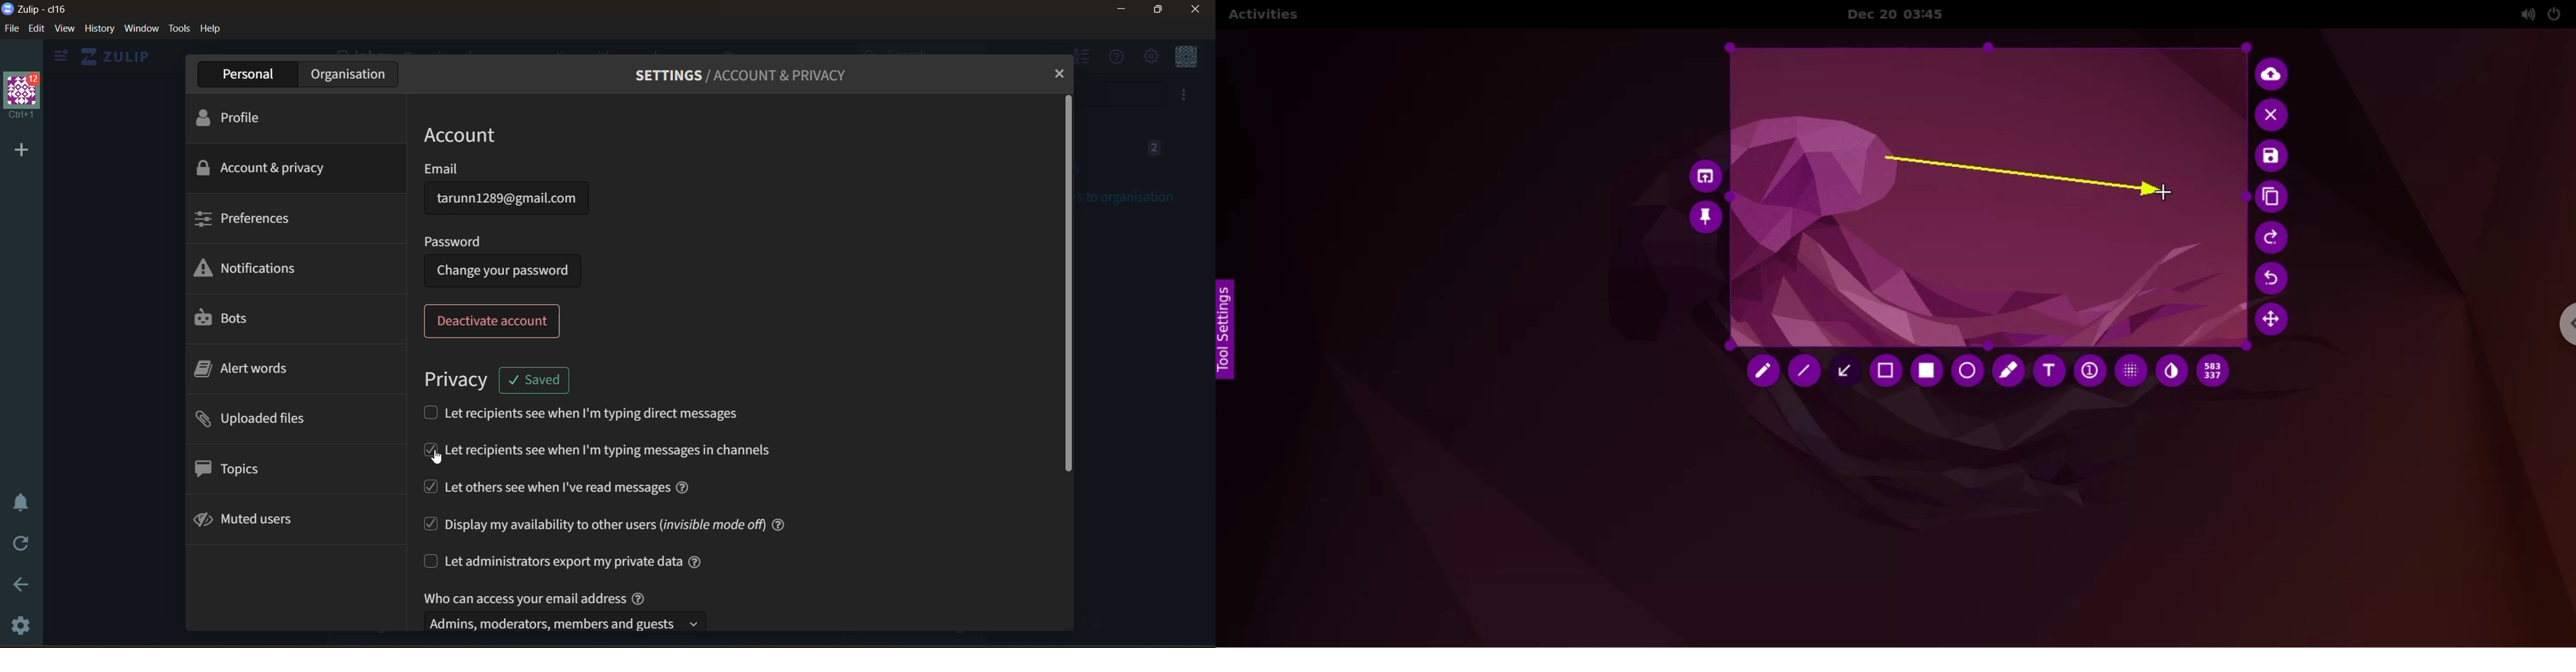  What do you see at coordinates (1065, 285) in the screenshot?
I see `vertical scroll bar` at bounding box center [1065, 285].